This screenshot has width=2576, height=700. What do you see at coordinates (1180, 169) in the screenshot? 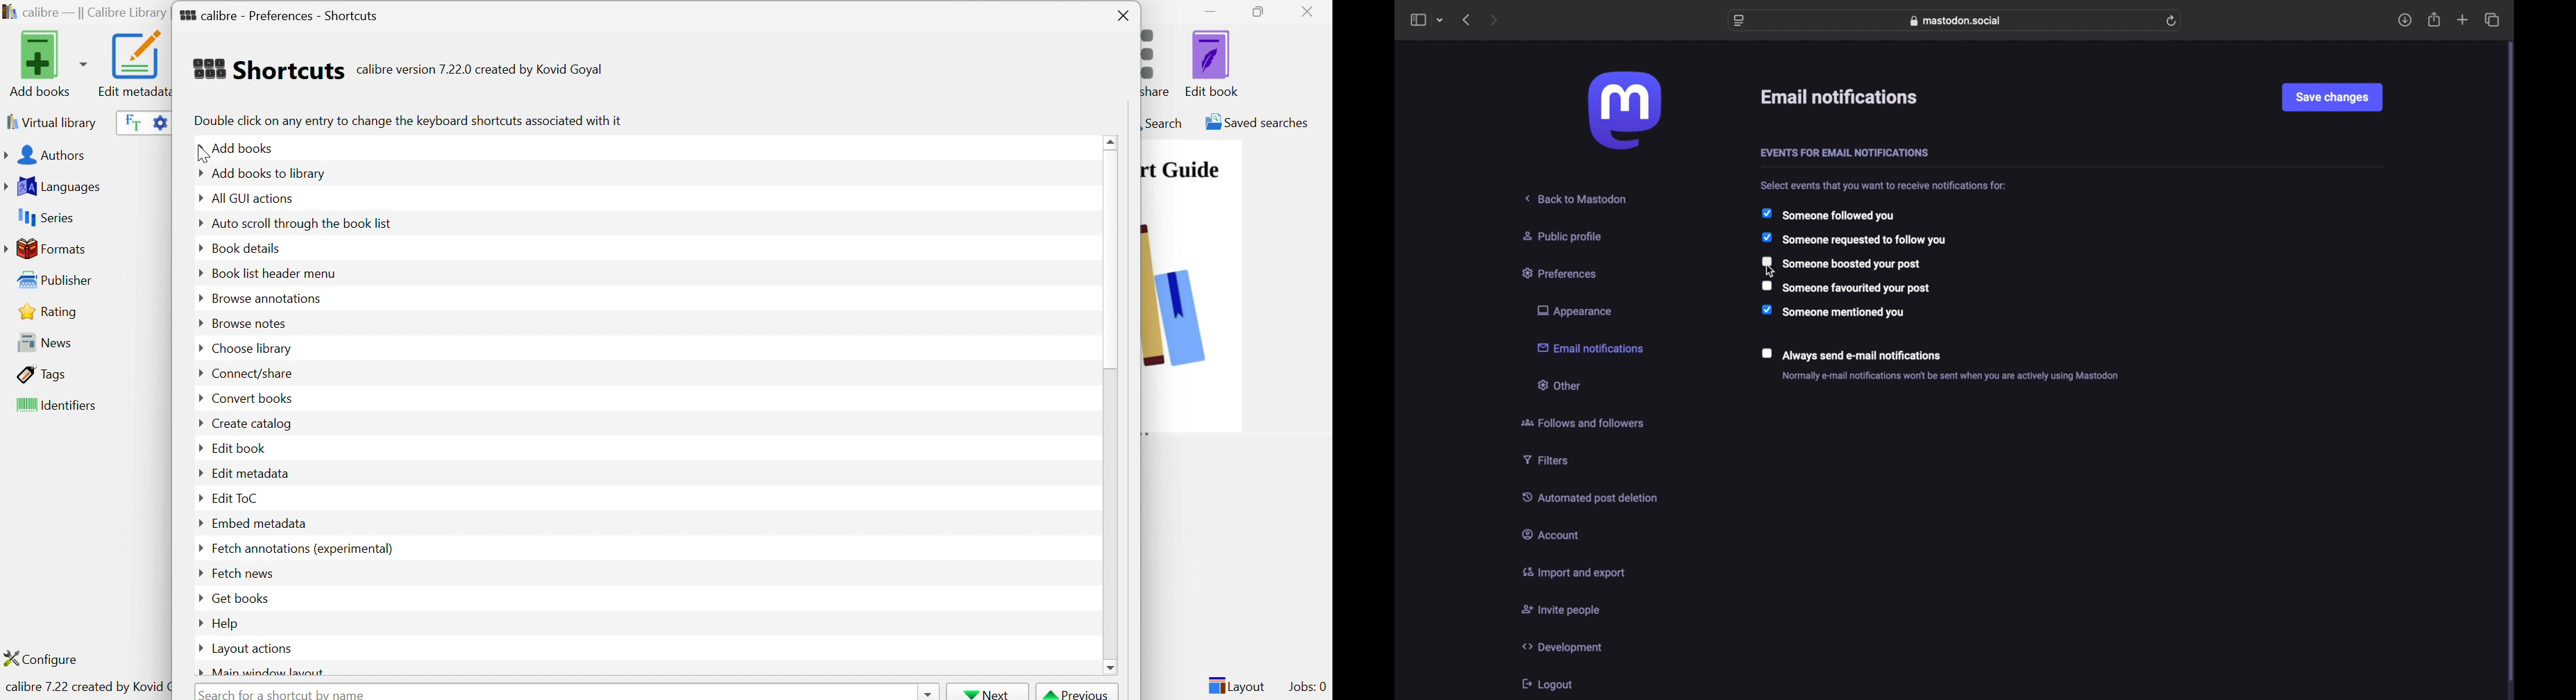
I see `Quick Start Guide` at bounding box center [1180, 169].